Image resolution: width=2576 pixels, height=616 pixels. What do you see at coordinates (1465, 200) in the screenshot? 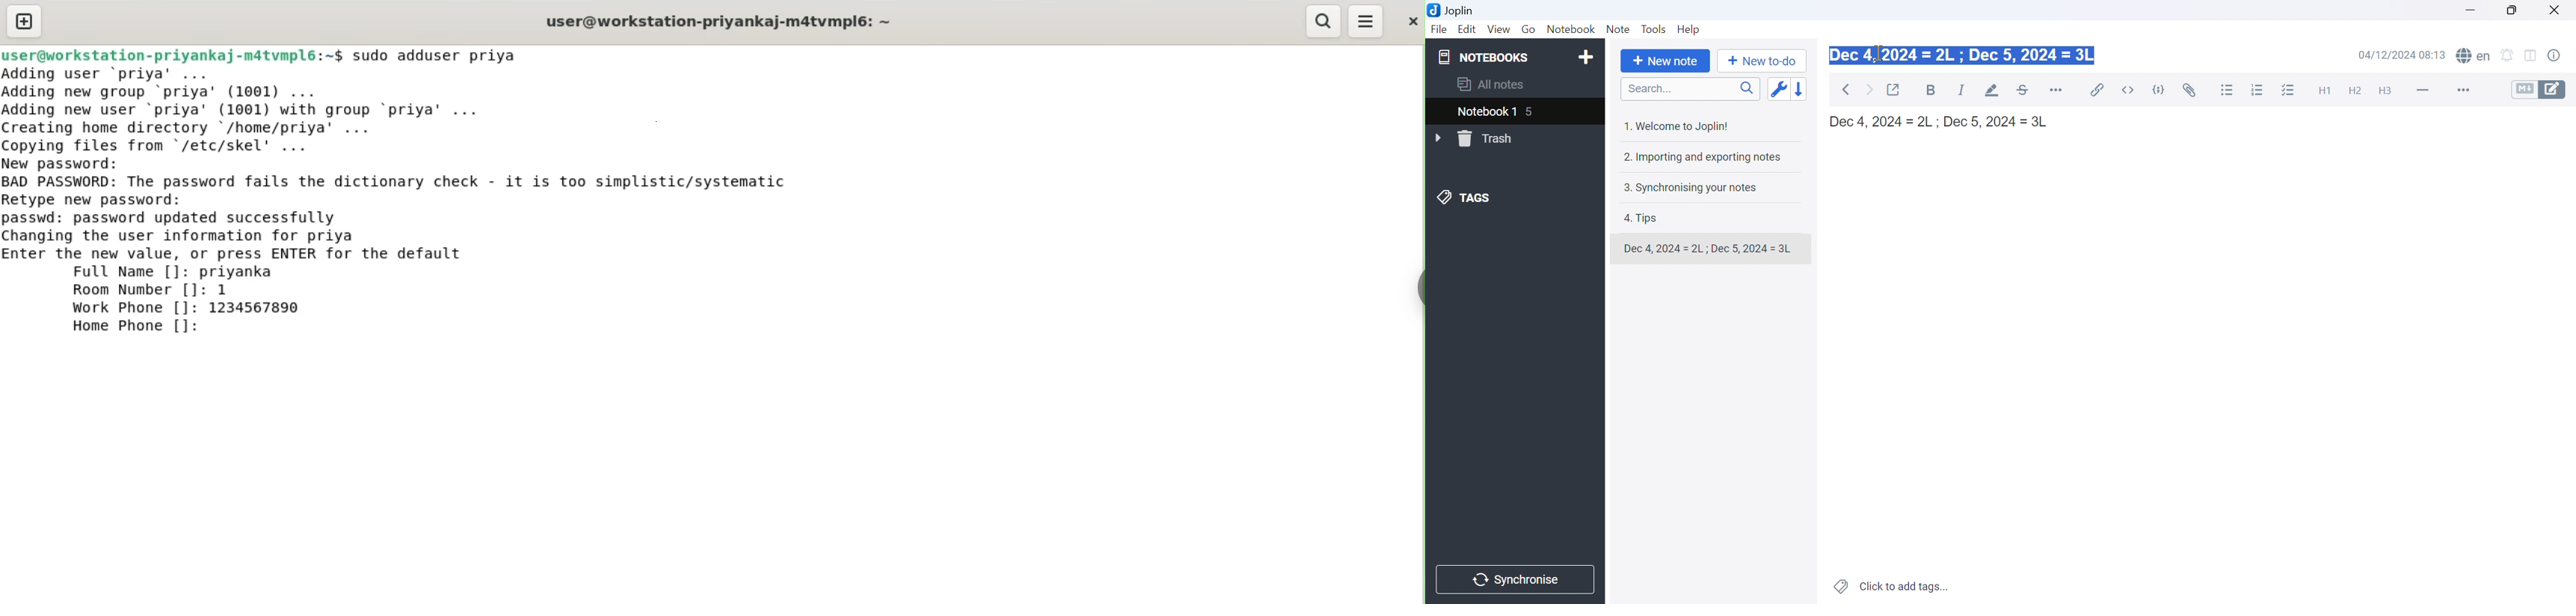
I see `TAGS` at bounding box center [1465, 200].